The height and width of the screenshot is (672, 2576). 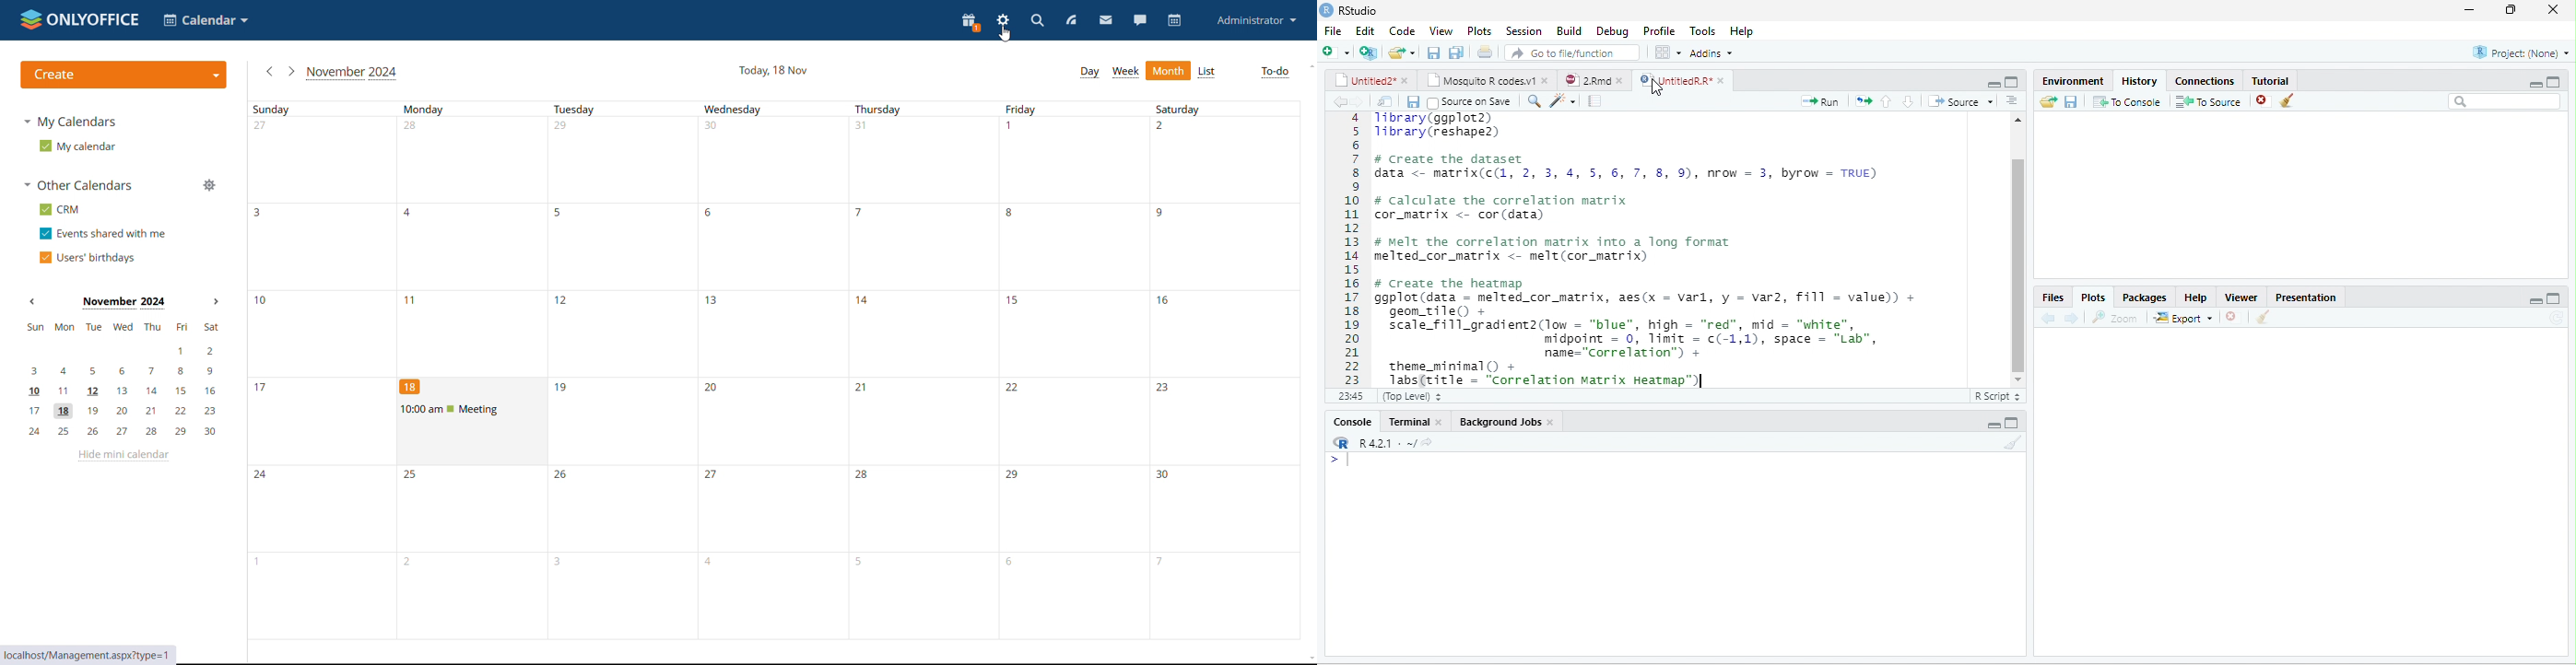 What do you see at coordinates (2206, 102) in the screenshot?
I see `to source` at bounding box center [2206, 102].